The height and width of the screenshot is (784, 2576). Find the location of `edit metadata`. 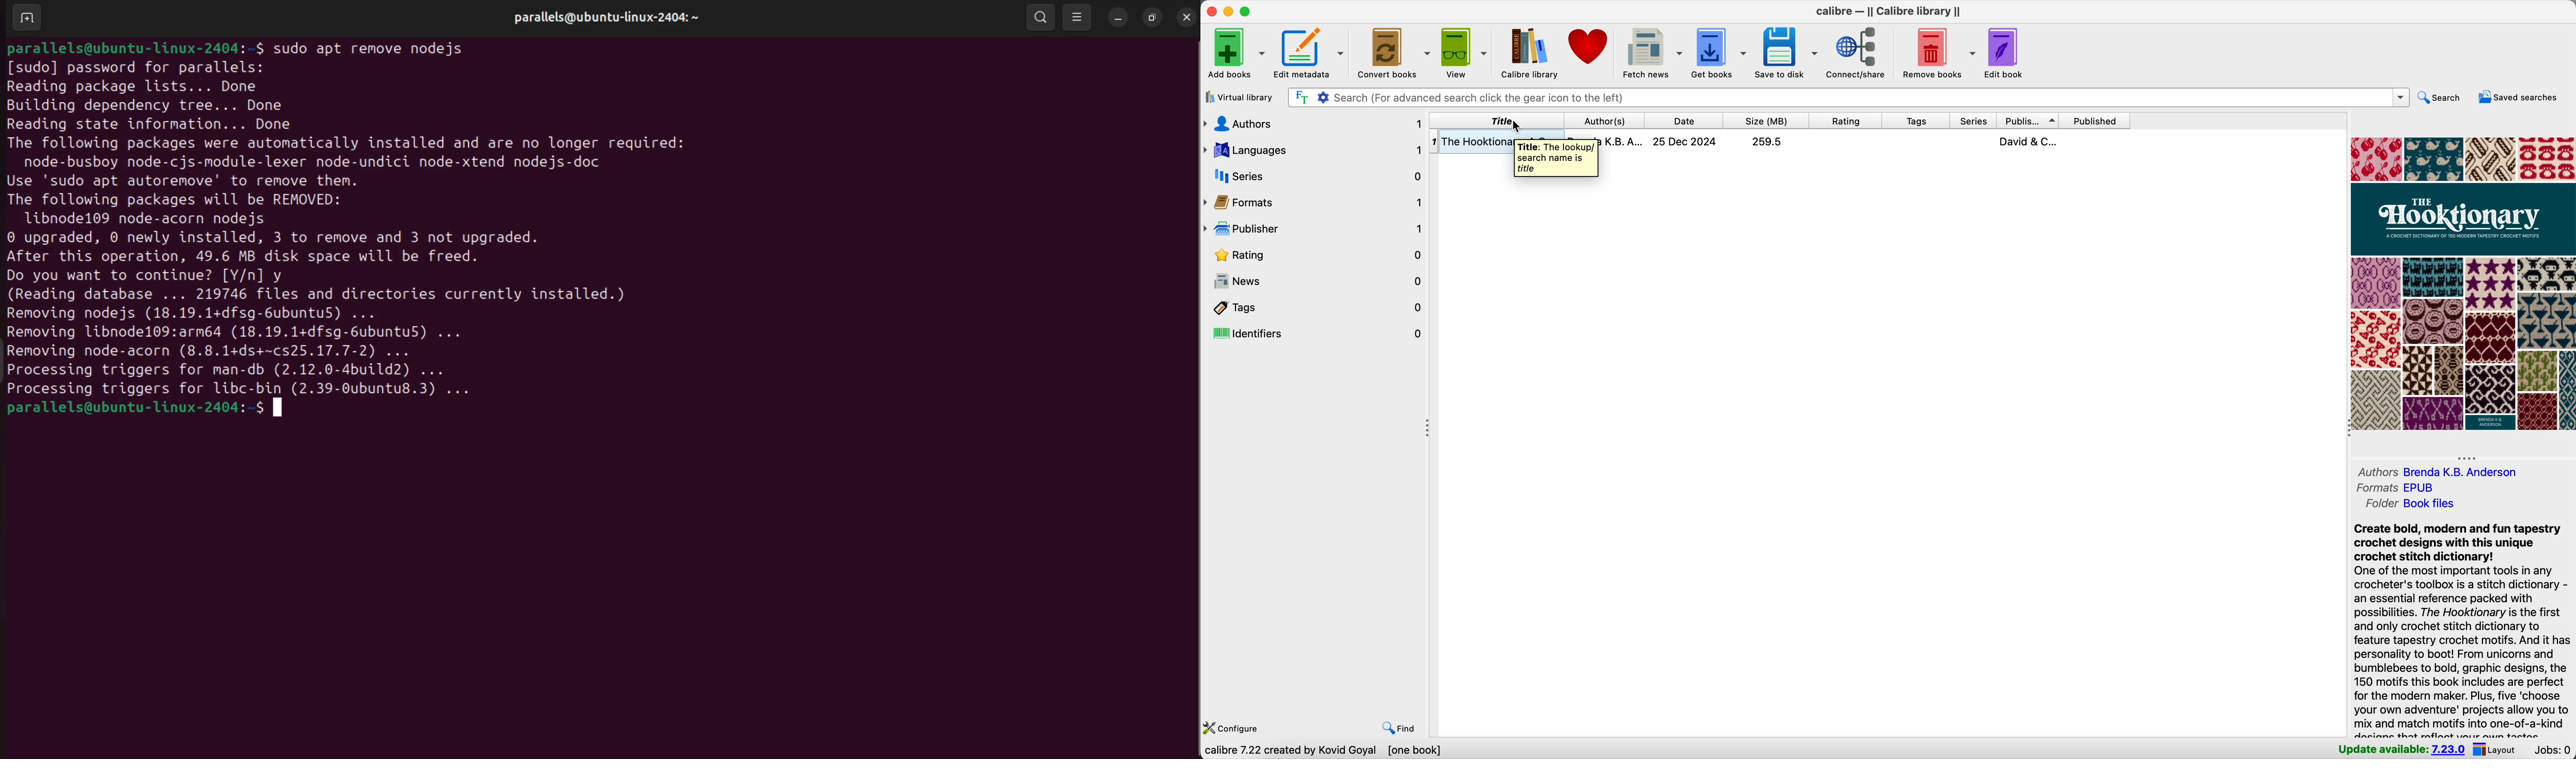

edit metadata is located at coordinates (1315, 53).